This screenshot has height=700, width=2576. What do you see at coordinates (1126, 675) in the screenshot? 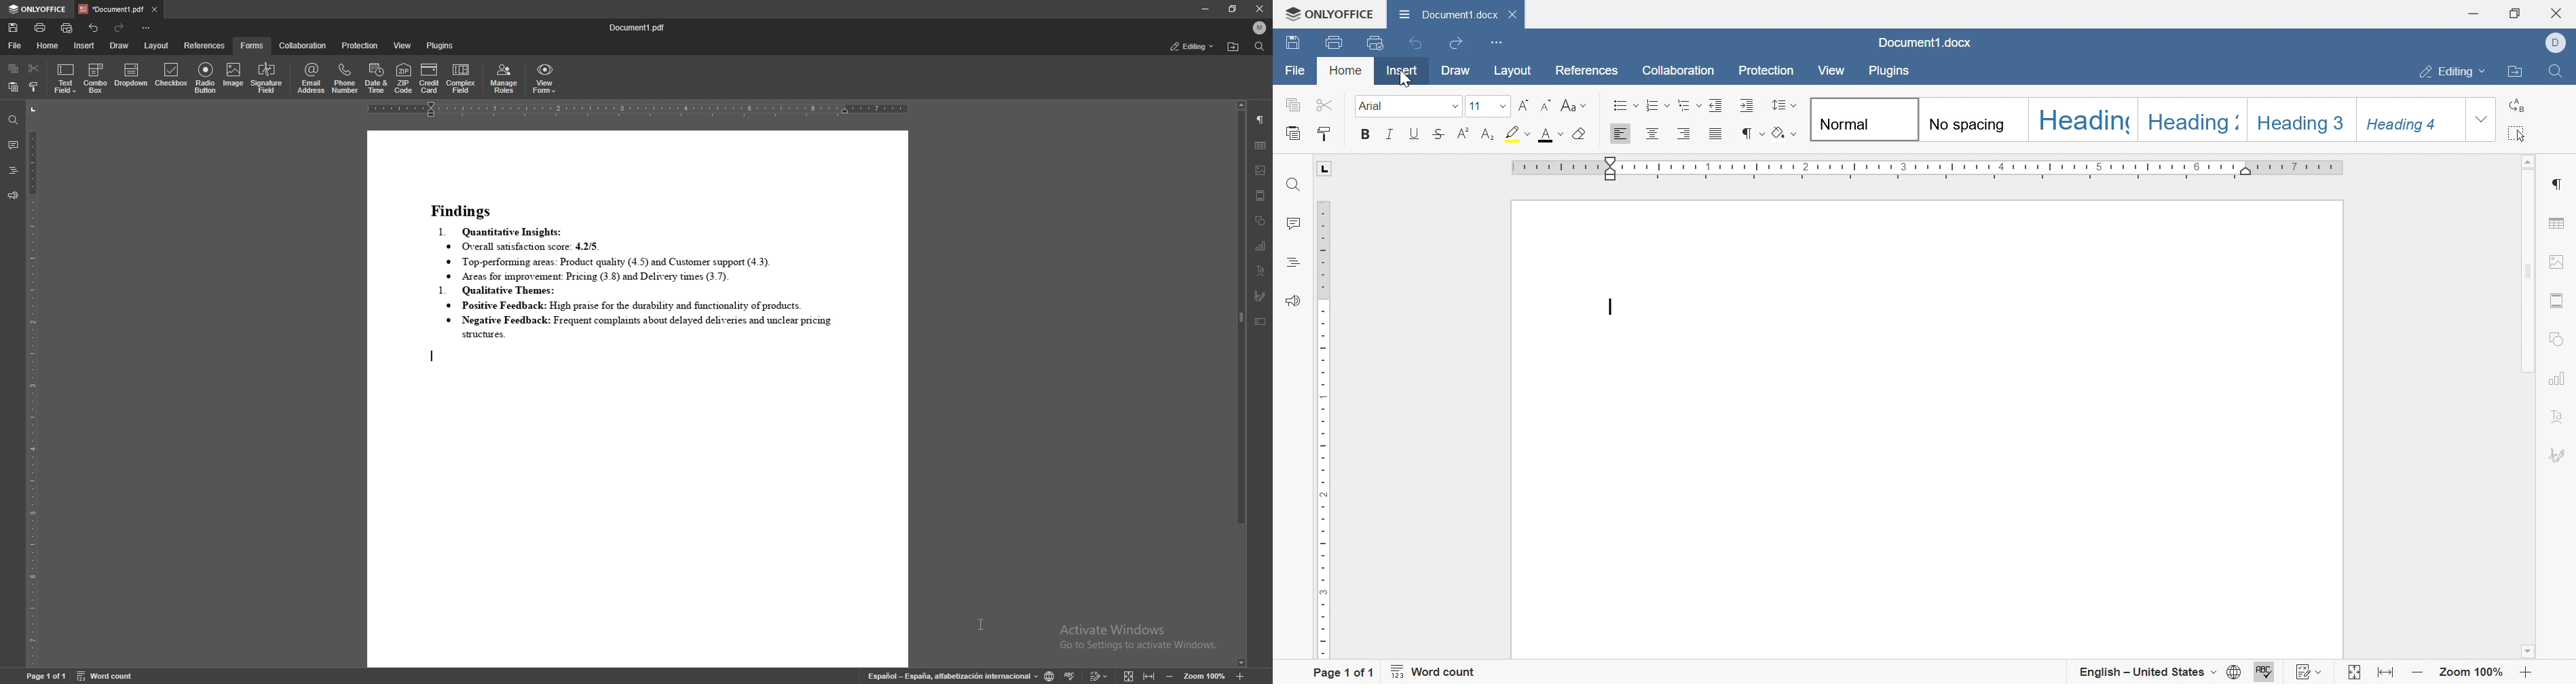
I see `fit to screen` at bounding box center [1126, 675].